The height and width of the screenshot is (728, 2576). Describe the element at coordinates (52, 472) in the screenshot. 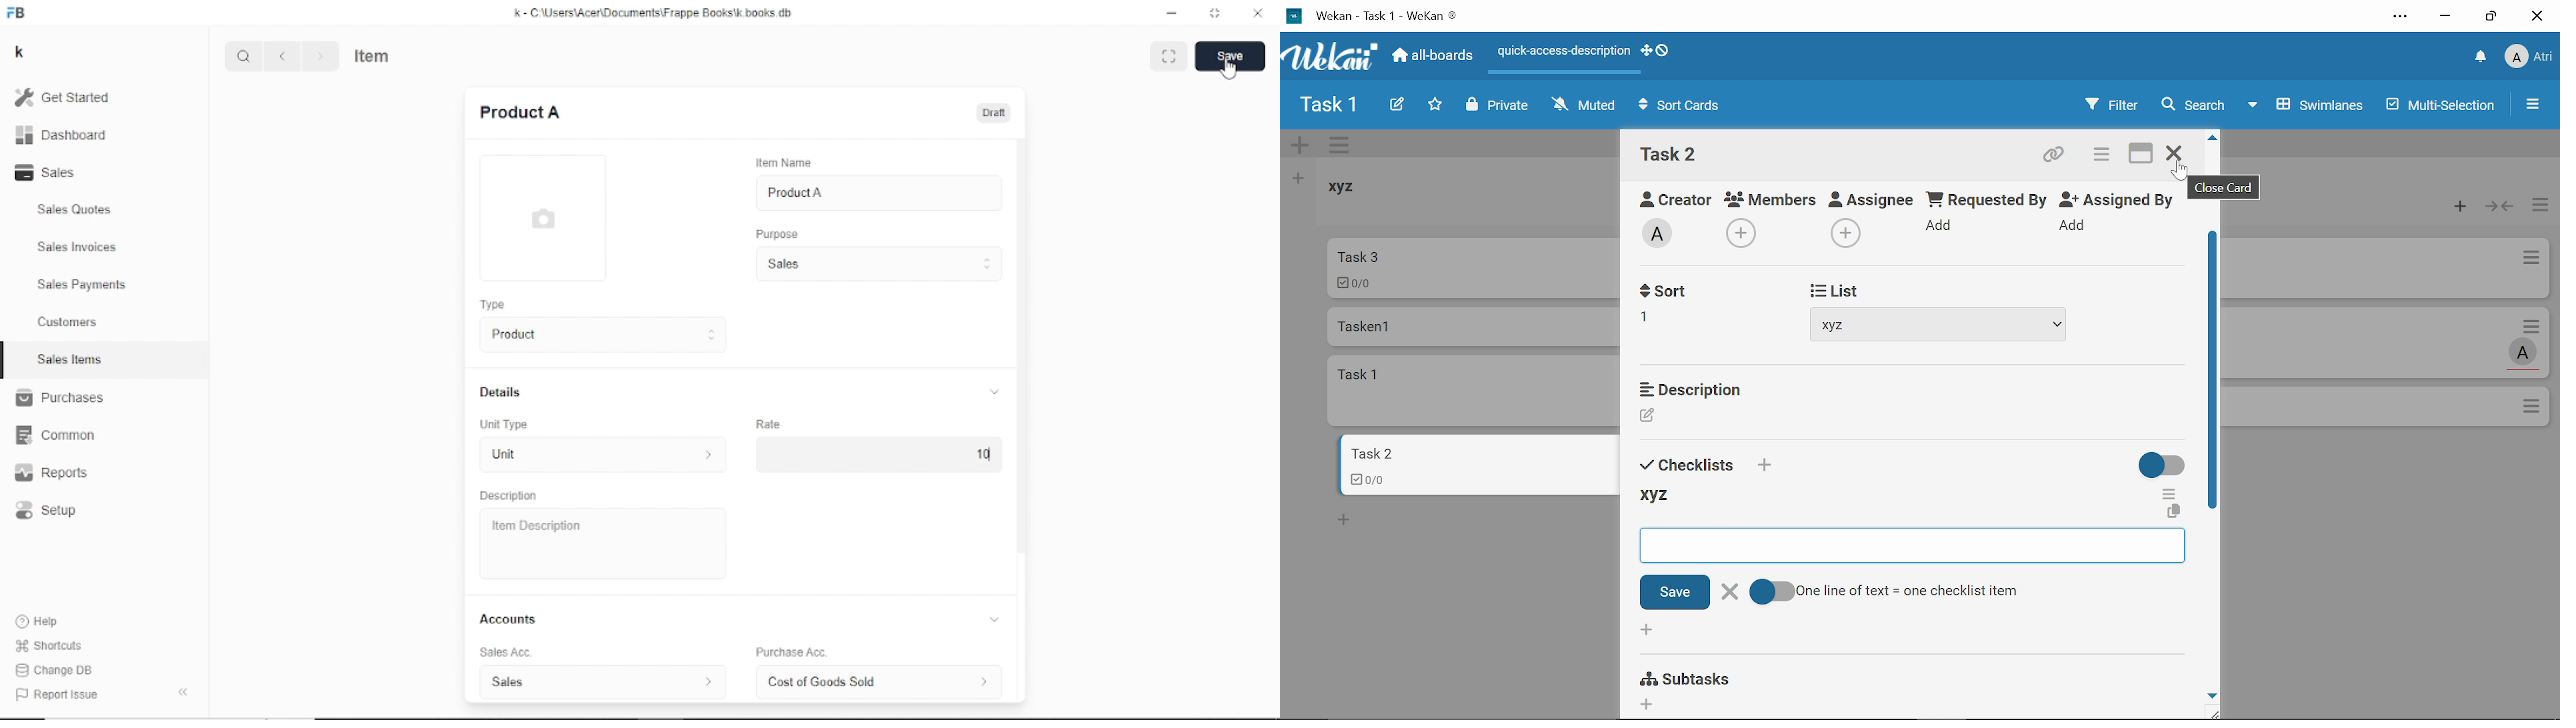

I see `Reports` at that location.